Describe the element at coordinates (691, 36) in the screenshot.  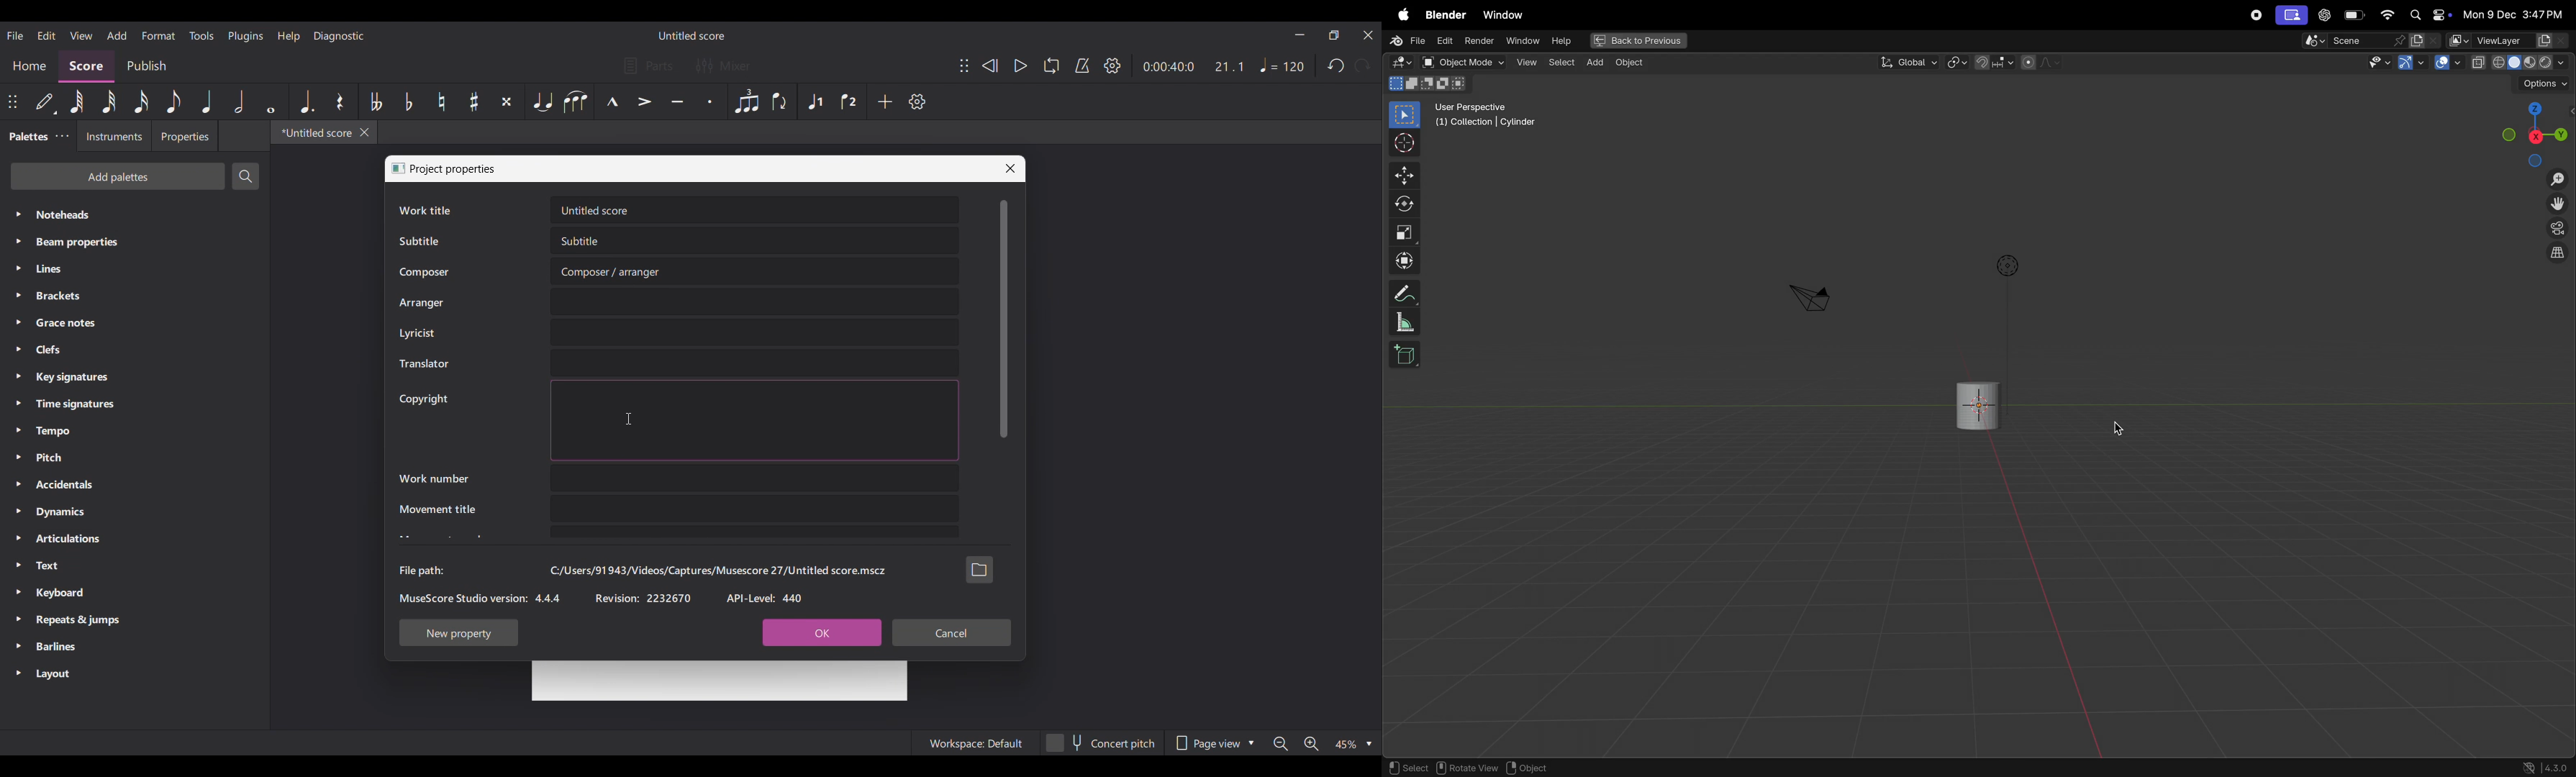
I see `Untitled score` at that location.